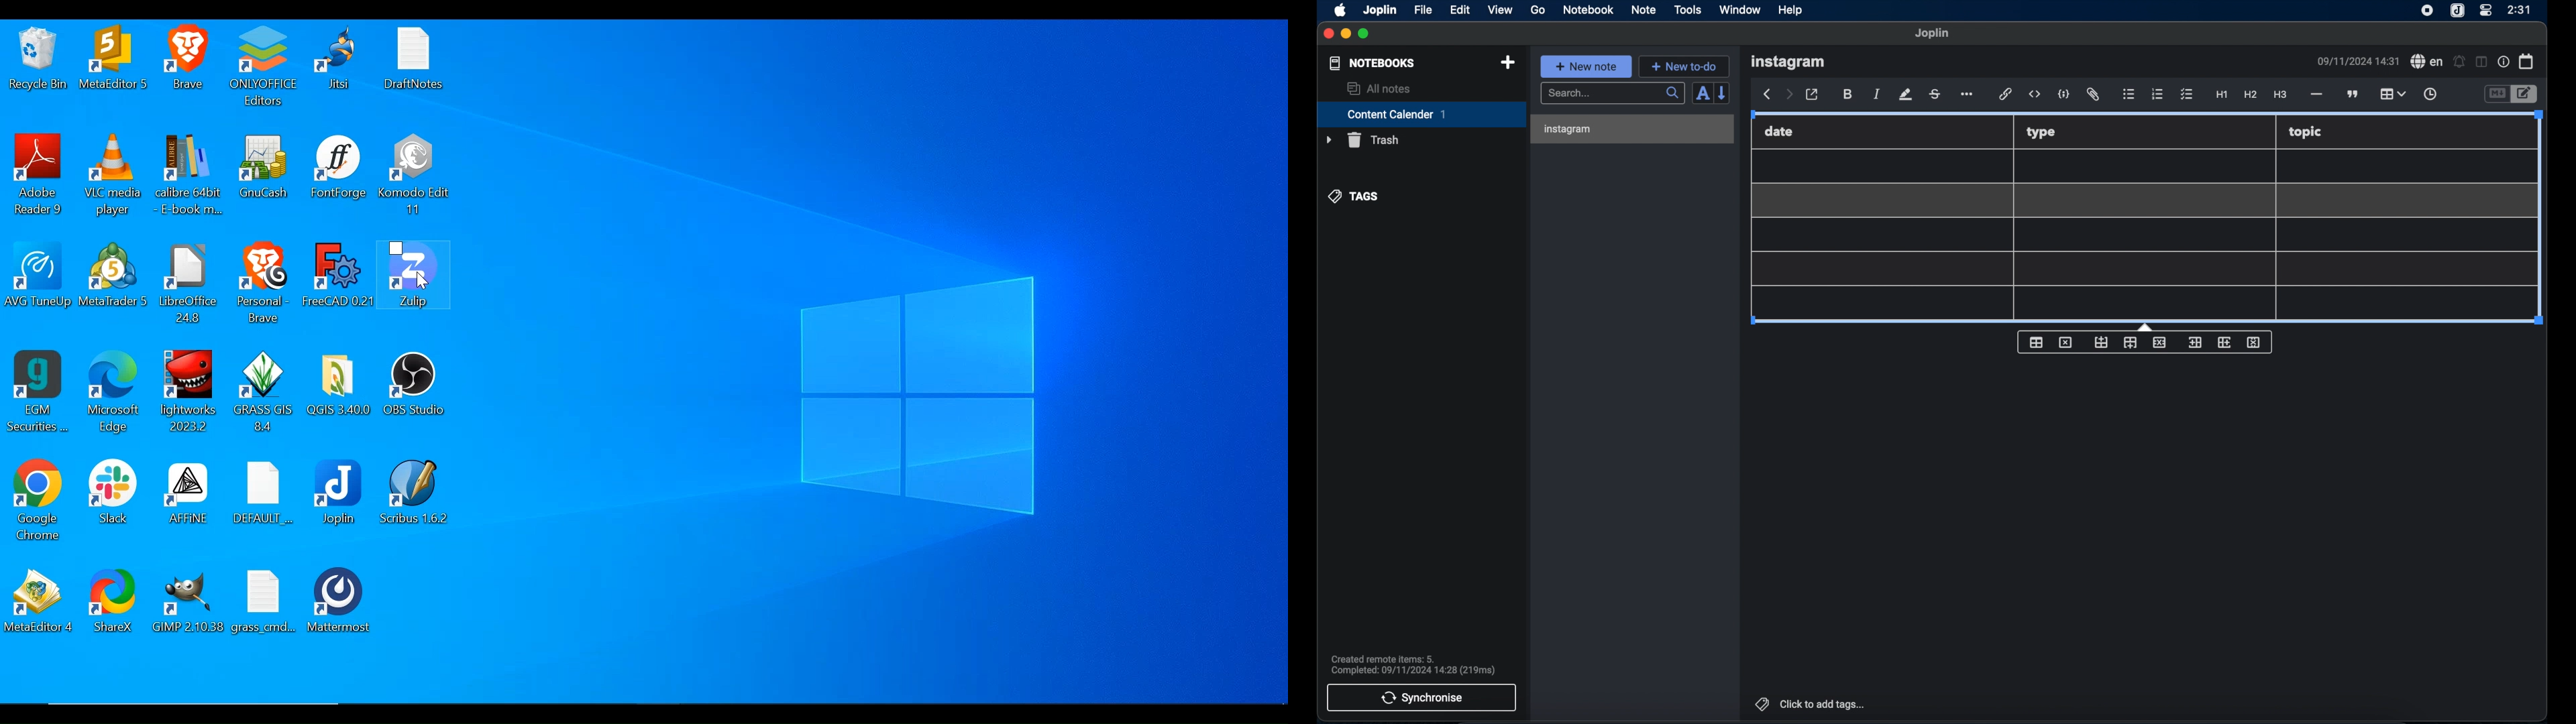 This screenshot has width=2576, height=728. What do you see at coordinates (2224, 343) in the screenshot?
I see `insert column after` at bounding box center [2224, 343].